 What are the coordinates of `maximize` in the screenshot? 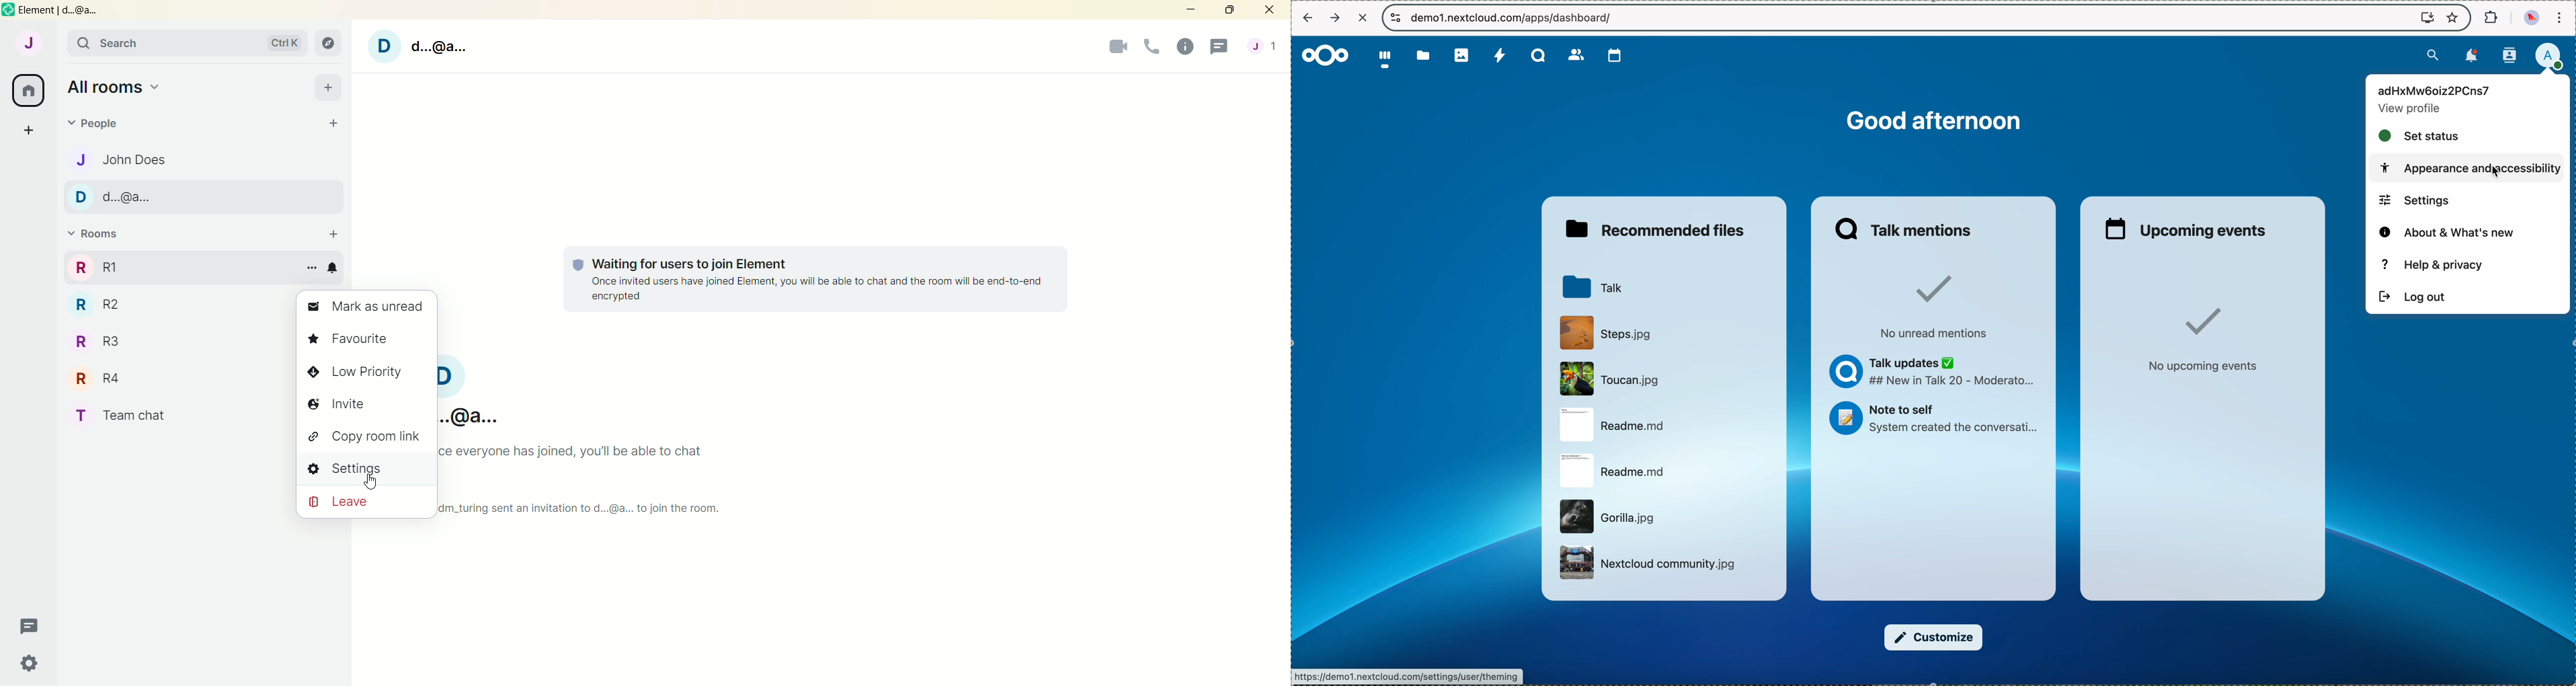 It's located at (1228, 11).